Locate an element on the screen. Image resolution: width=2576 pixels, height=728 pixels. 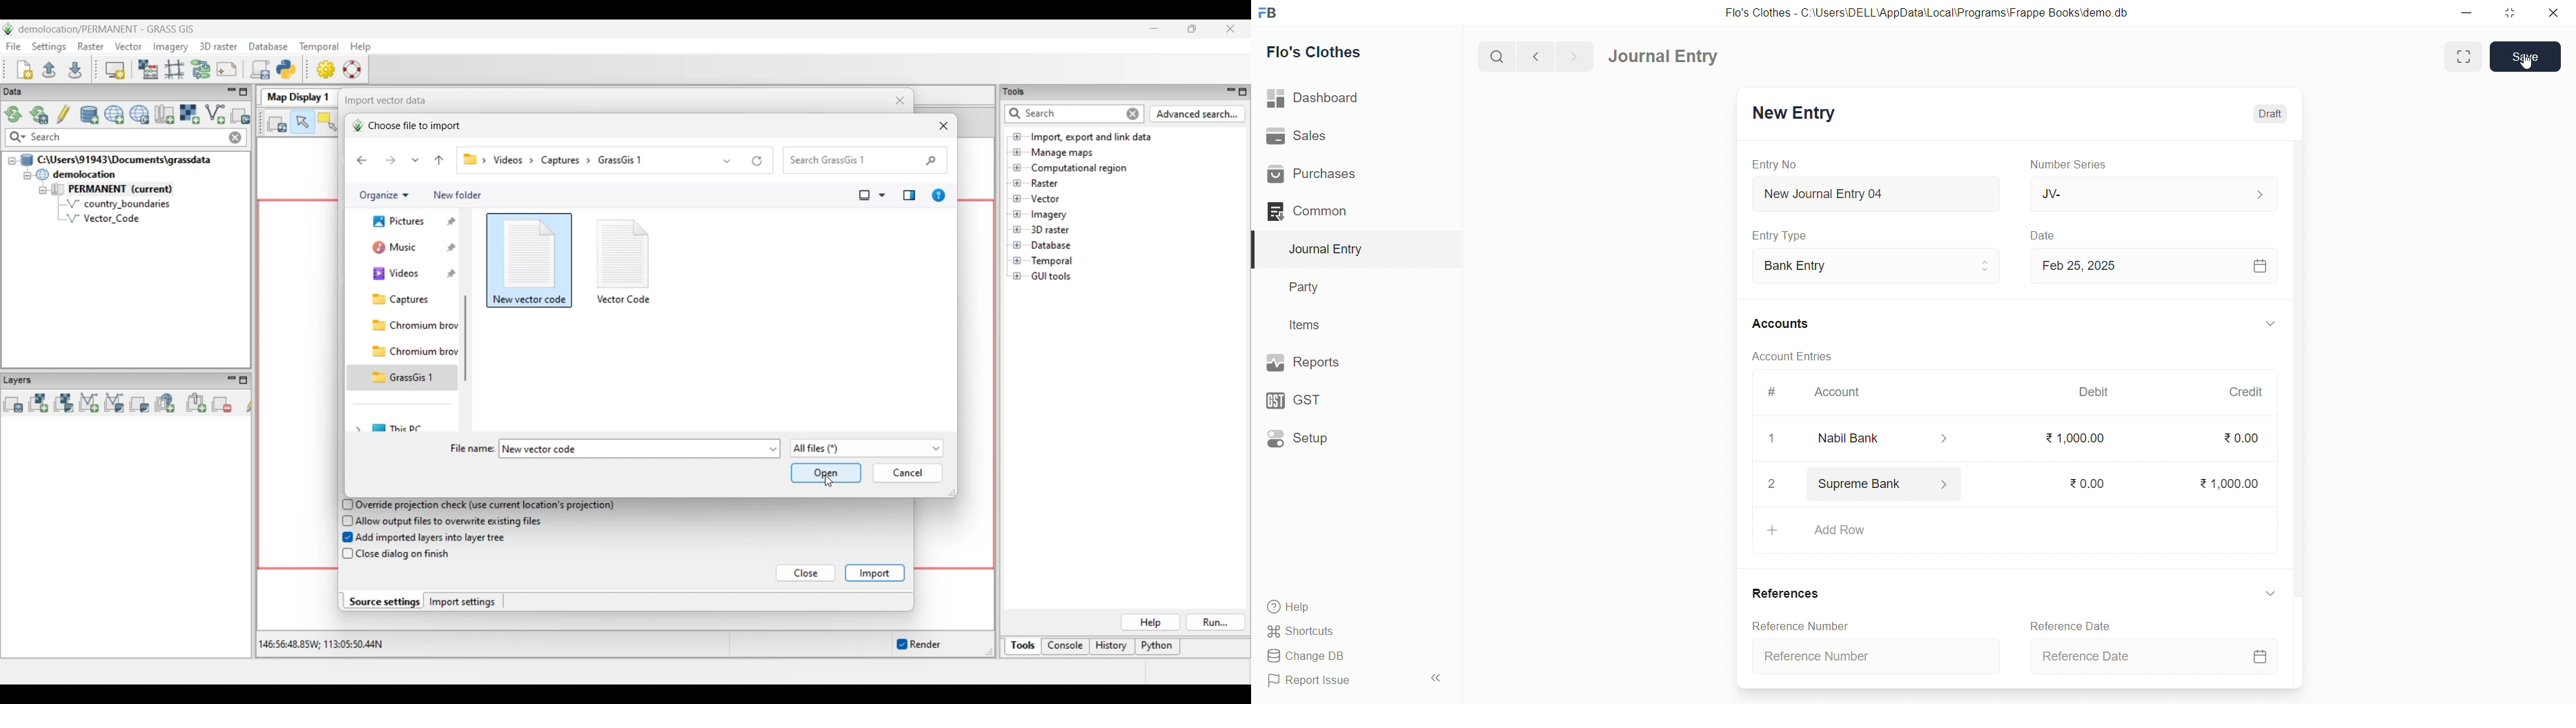
Change DB is located at coordinates (1350, 656).